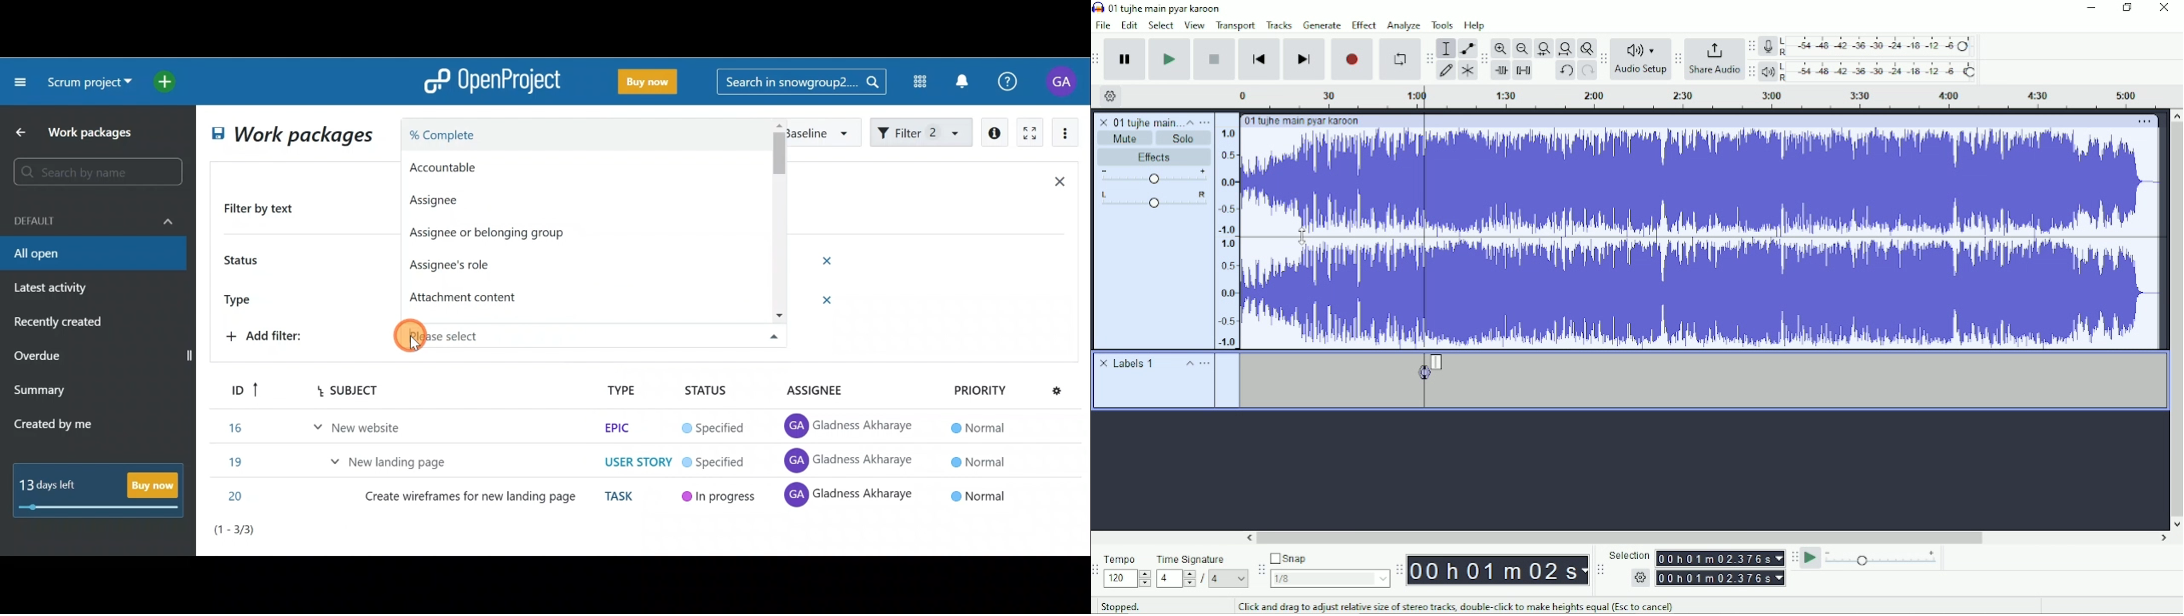 This screenshot has width=2184, height=616. Describe the element at coordinates (1501, 49) in the screenshot. I see `Zoom In` at that location.